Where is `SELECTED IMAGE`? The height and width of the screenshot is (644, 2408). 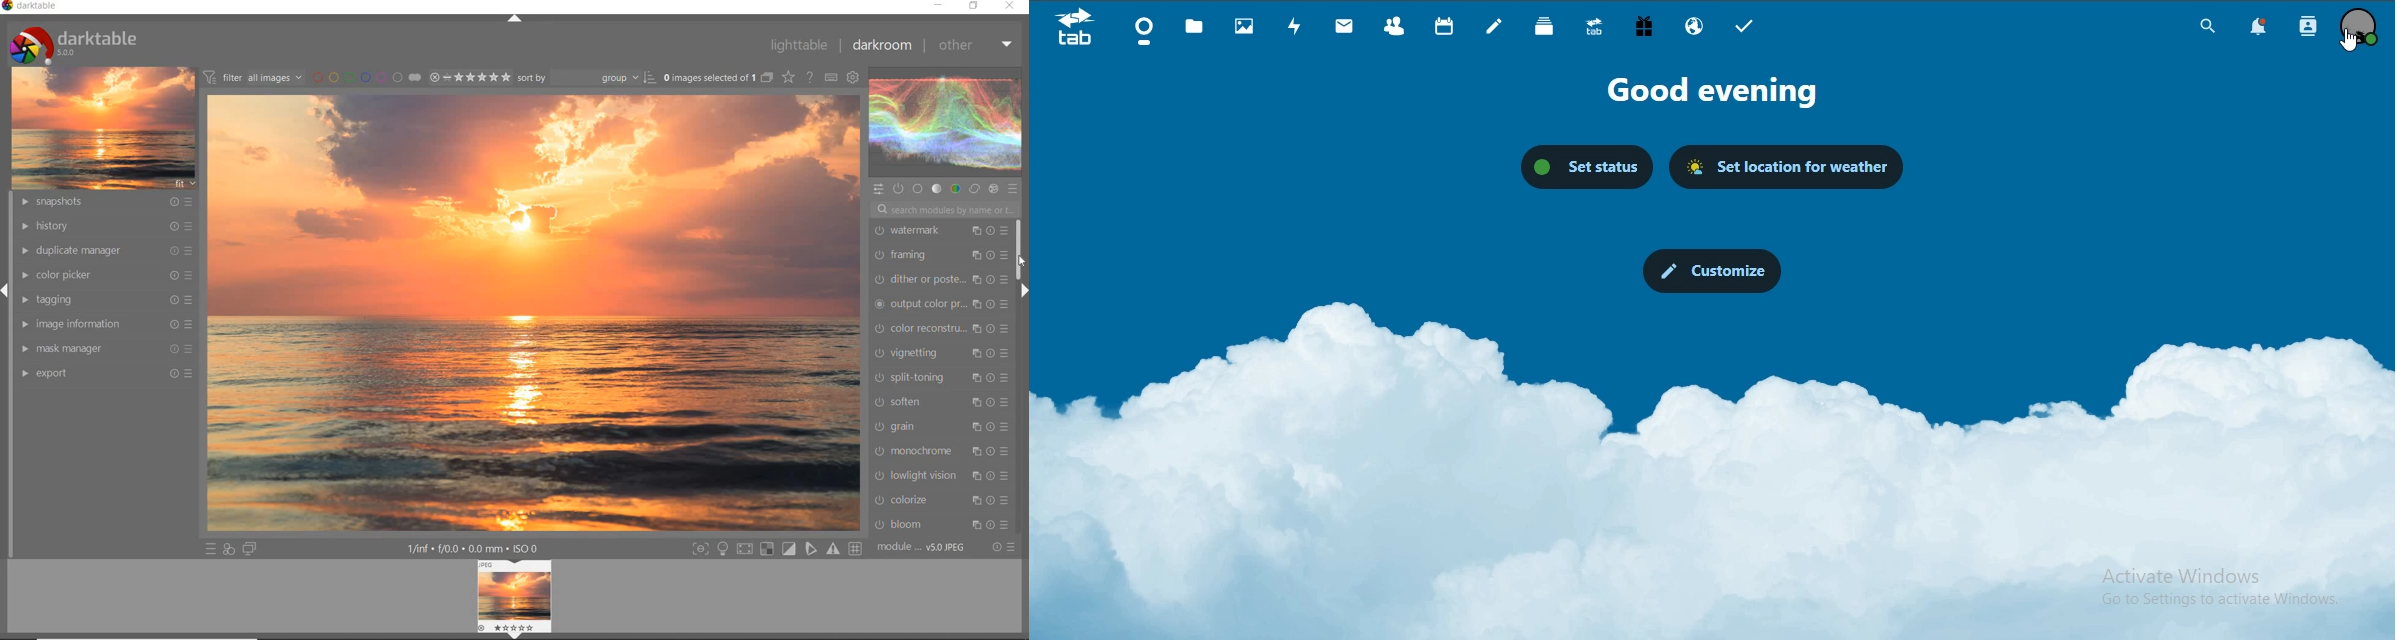
SELECTED IMAGE is located at coordinates (535, 312).